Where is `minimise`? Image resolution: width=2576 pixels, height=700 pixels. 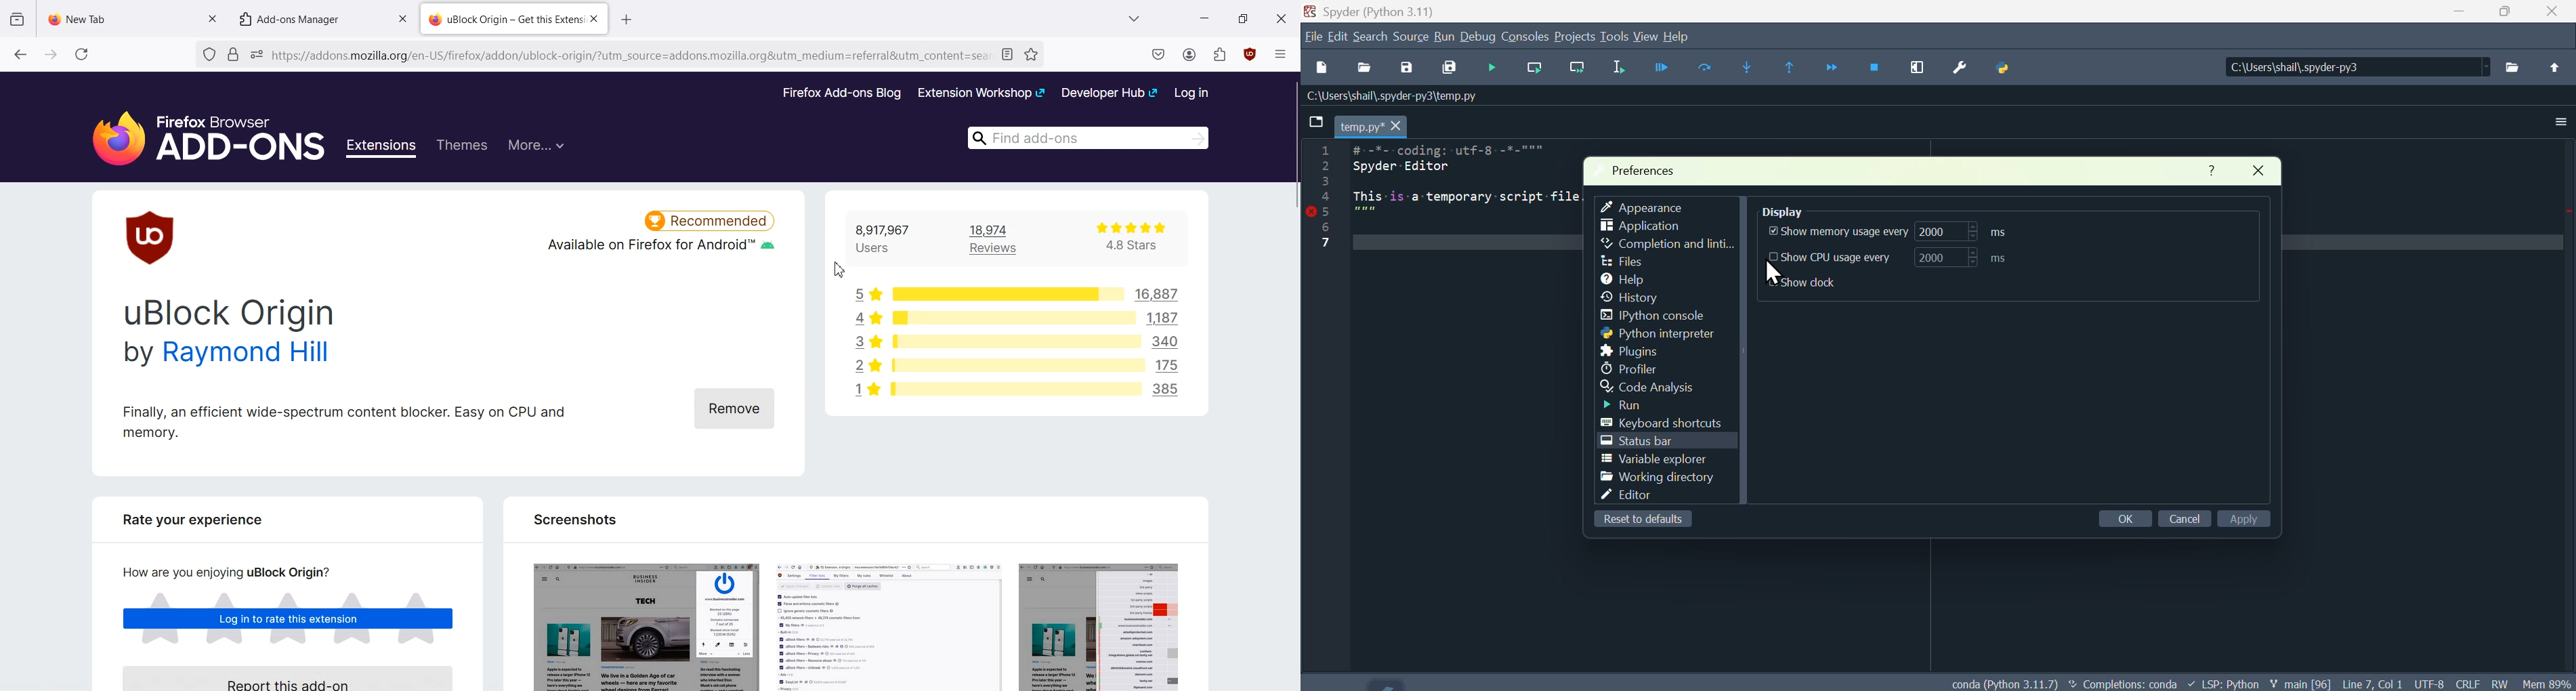
minimise is located at coordinates (2466, 15).